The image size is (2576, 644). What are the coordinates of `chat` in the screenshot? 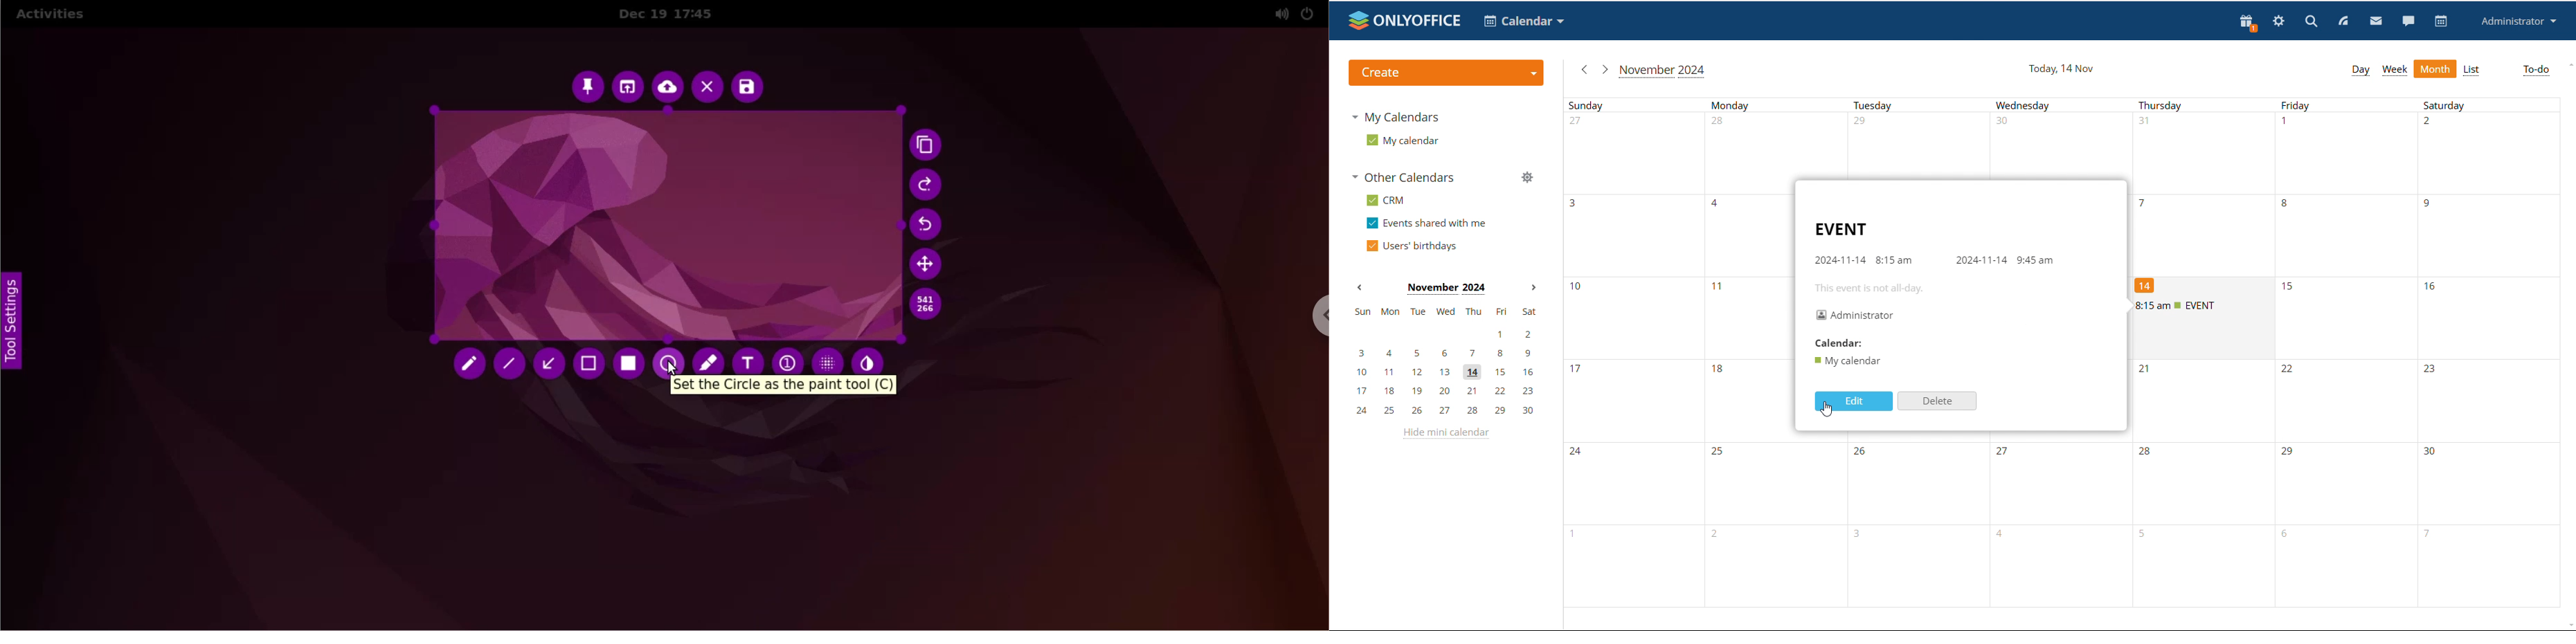 It's located at (2408, 20).